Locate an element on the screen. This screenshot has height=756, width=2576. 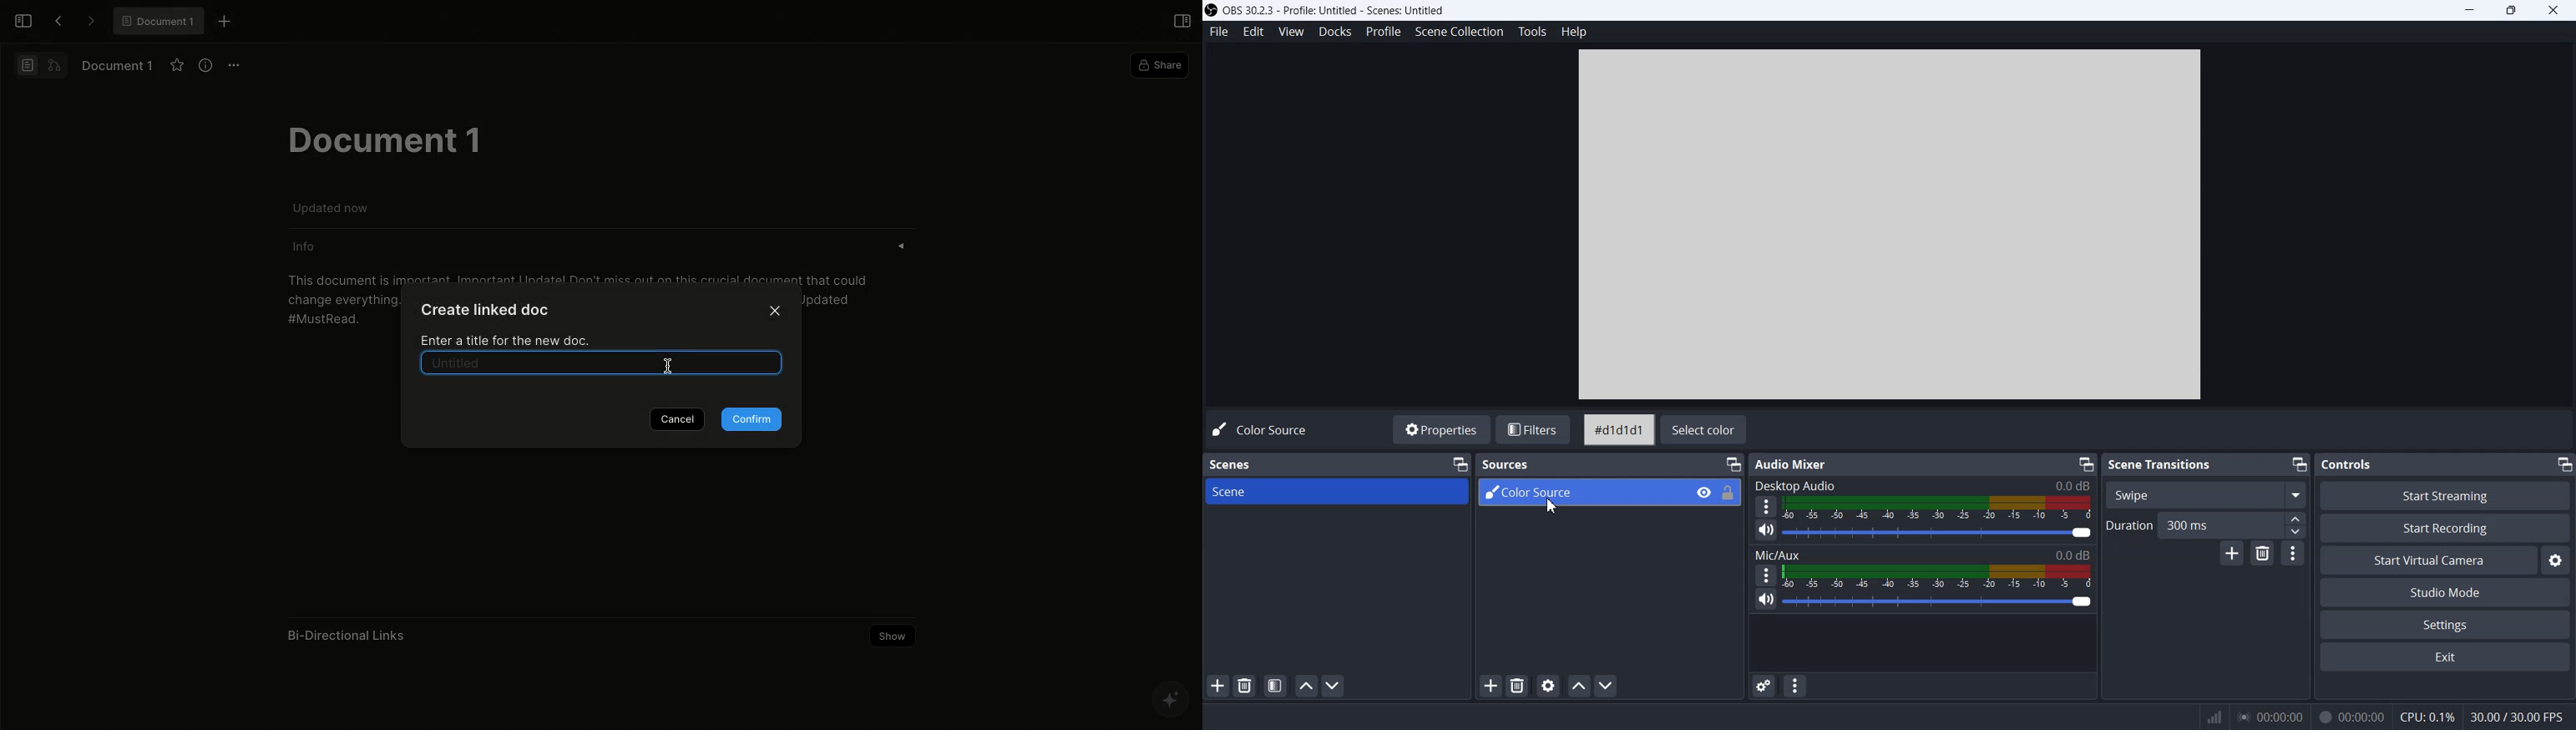
Start Recording is located at coordinates (2446, 527).